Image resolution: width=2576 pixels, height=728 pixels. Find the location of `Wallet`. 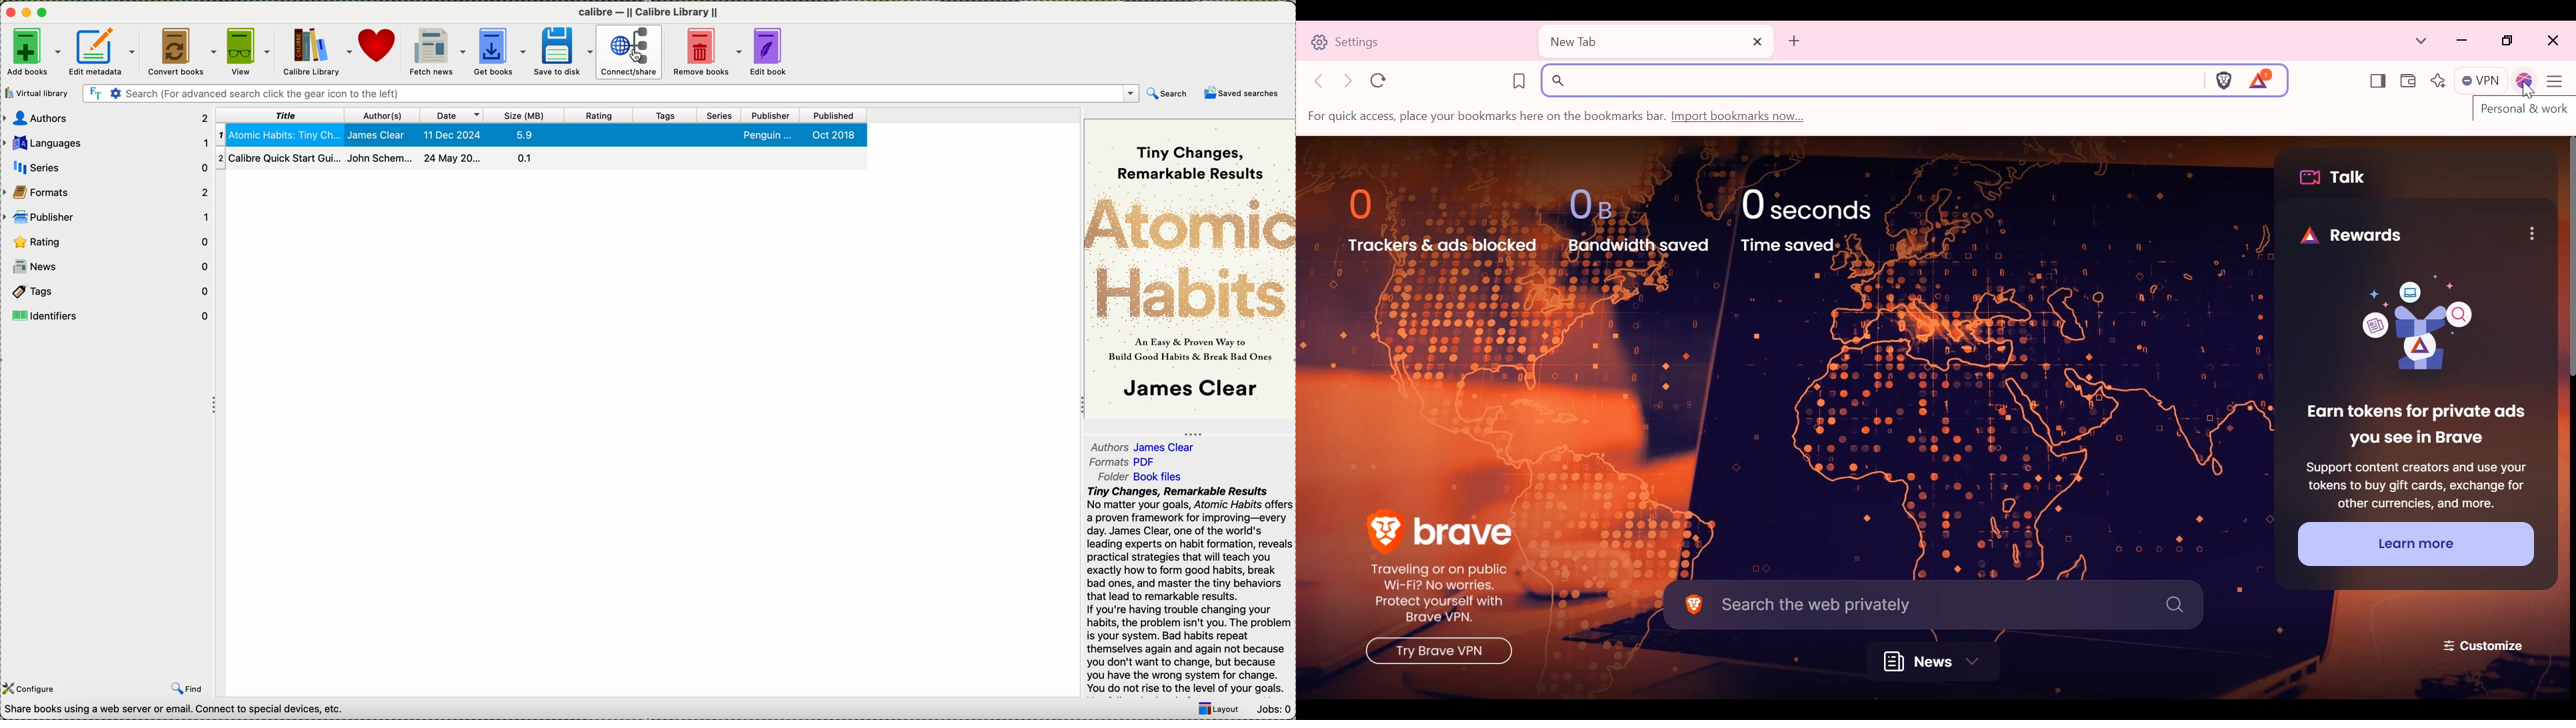

Wallet is located at coordinates (2407, 82).